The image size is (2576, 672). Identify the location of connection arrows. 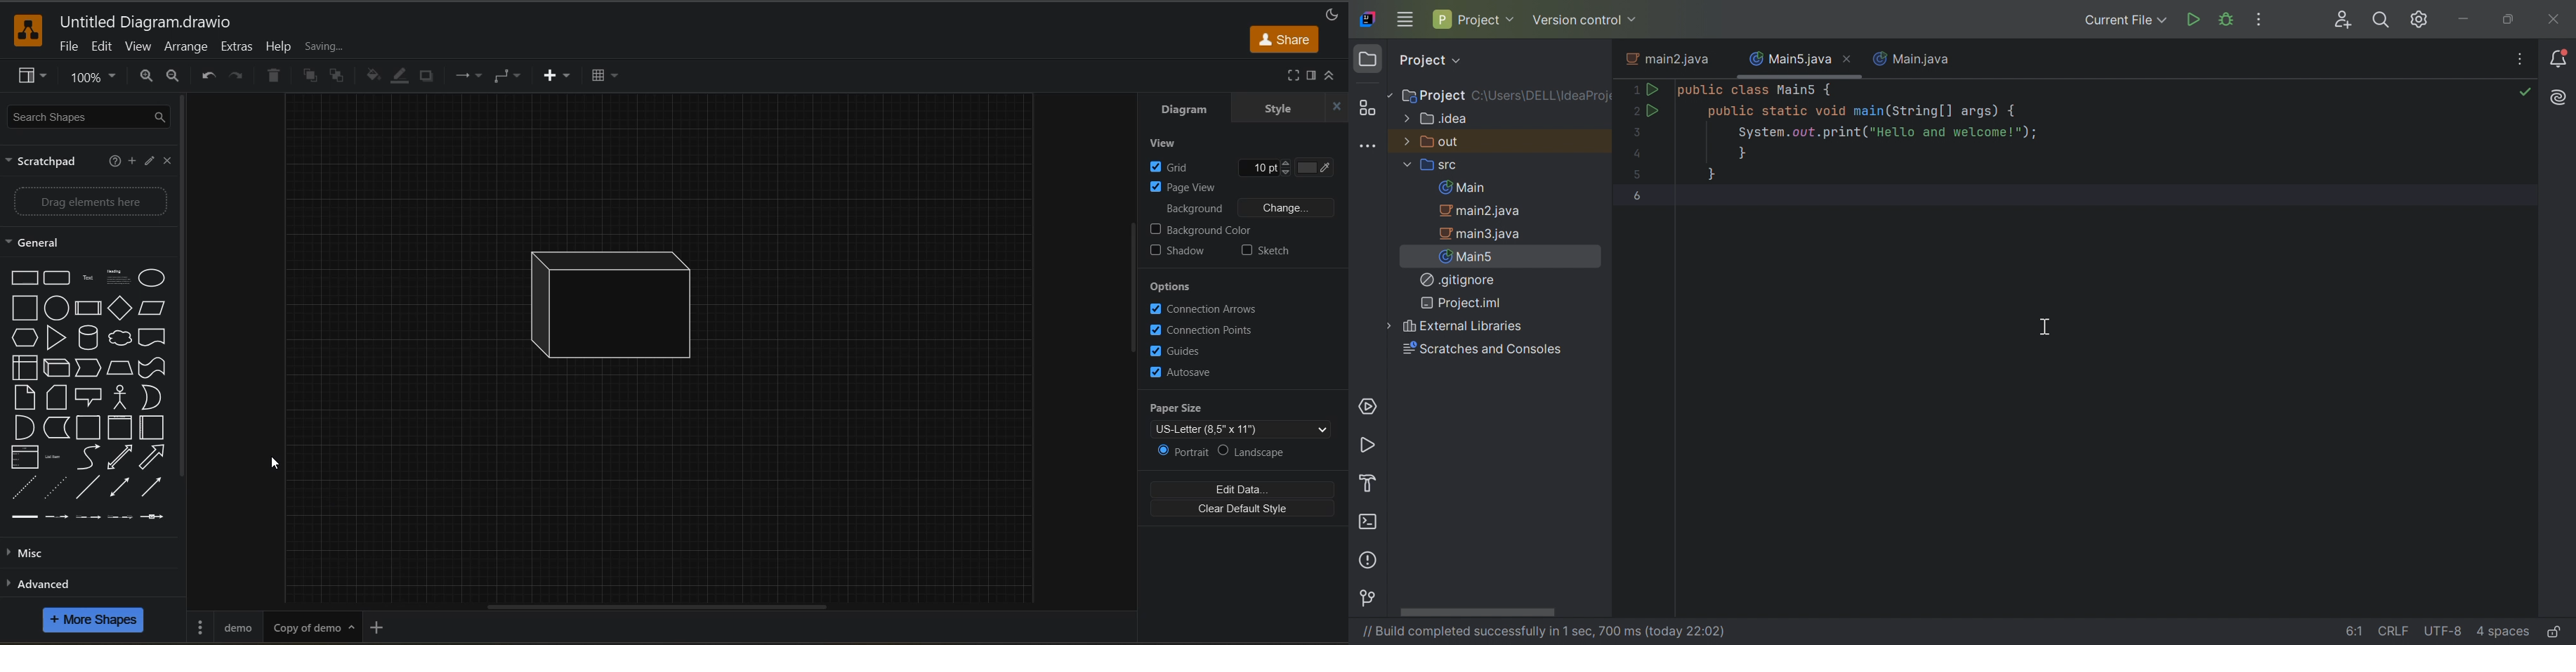
(1206, 311).